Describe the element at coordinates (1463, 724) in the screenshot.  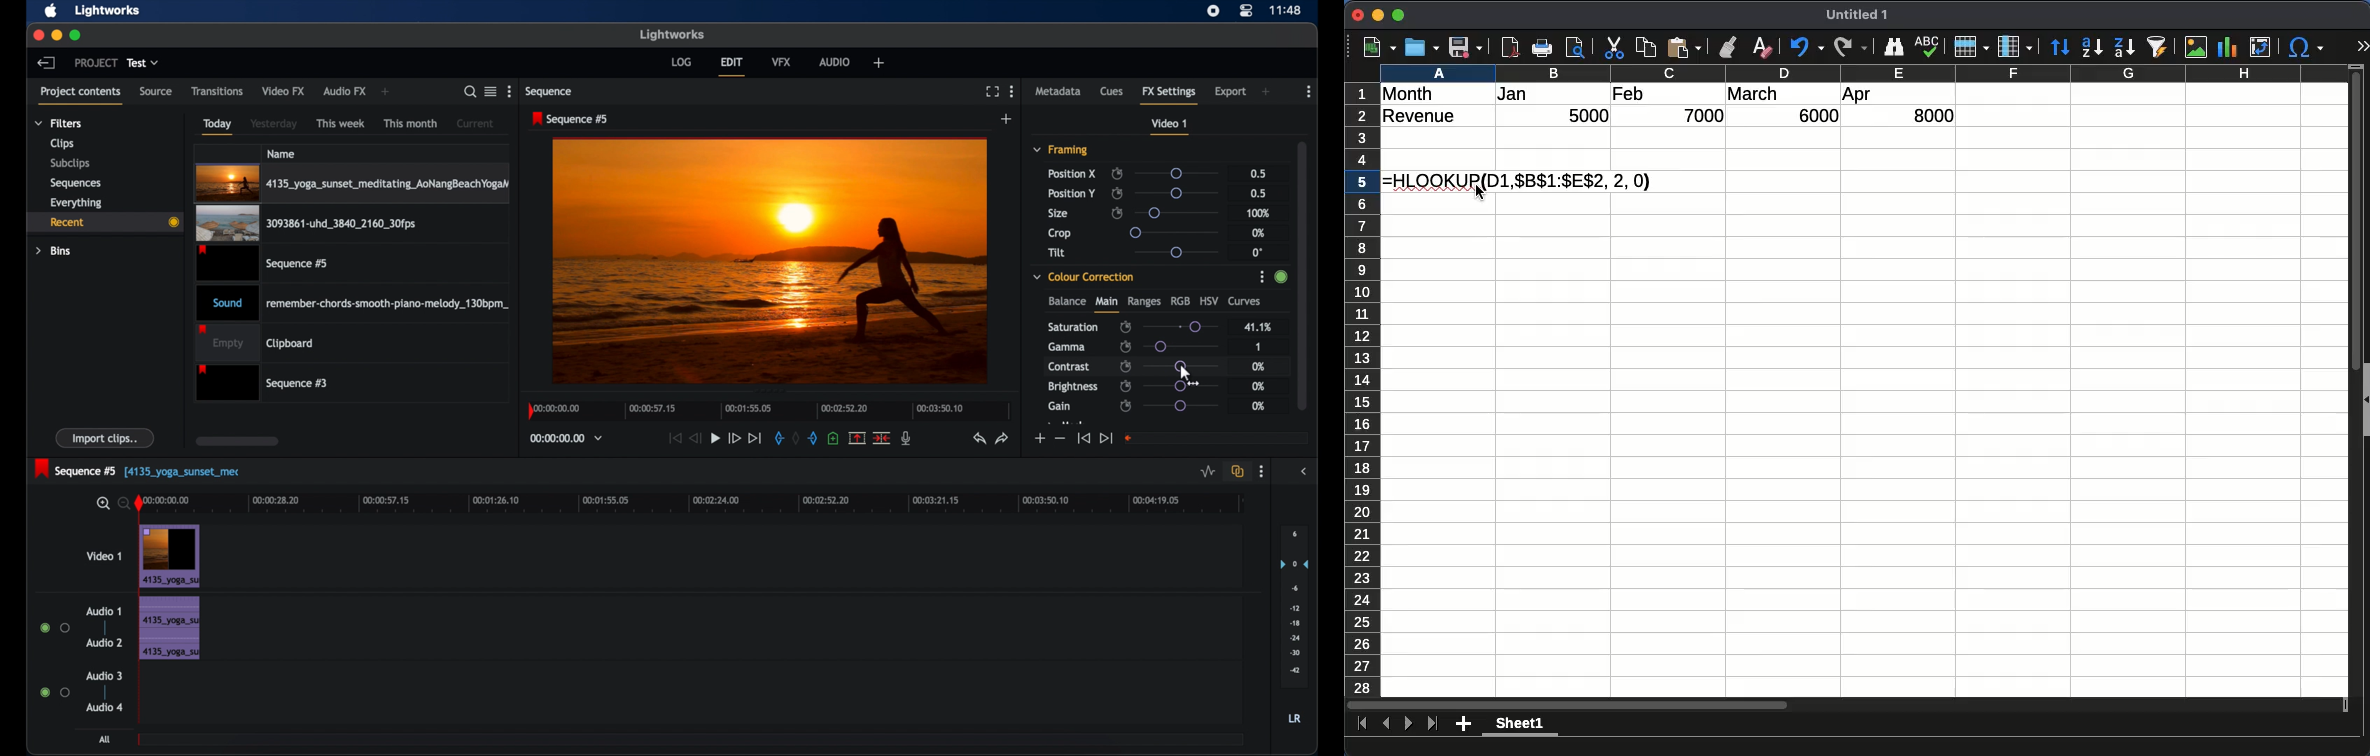
I see `add sheet` at that location.